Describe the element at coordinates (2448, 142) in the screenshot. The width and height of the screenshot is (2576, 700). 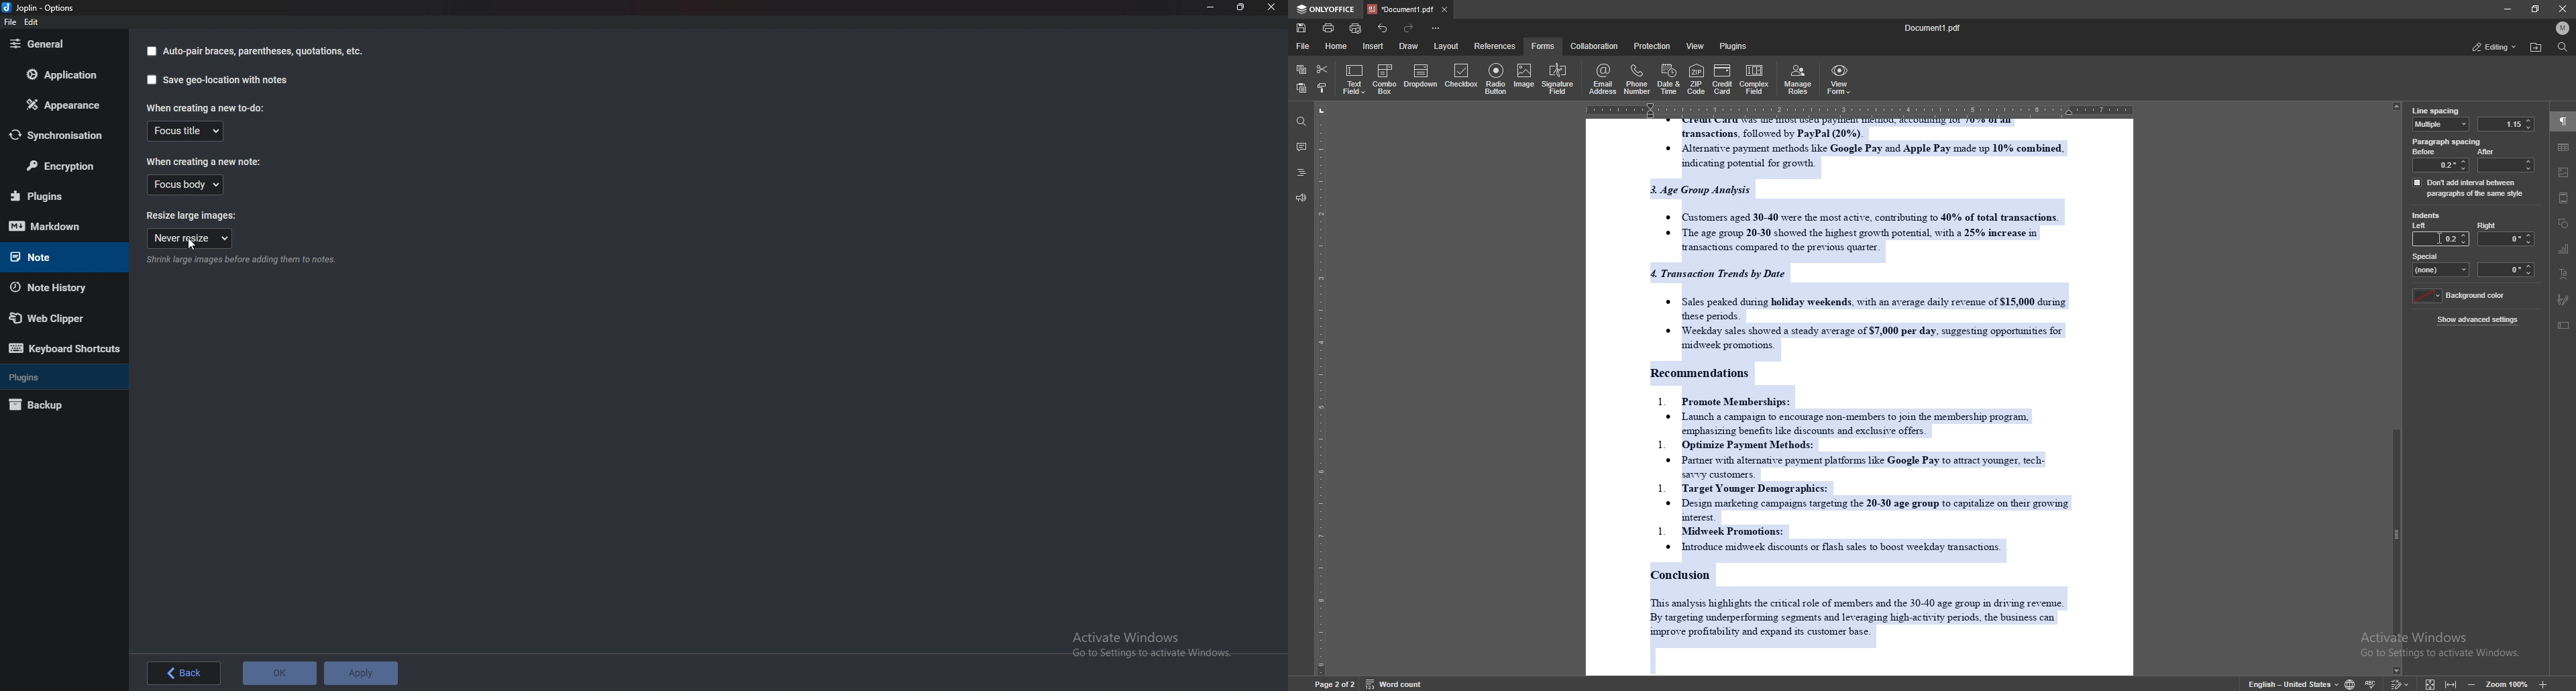
I see `paragraph spacing` at that location.